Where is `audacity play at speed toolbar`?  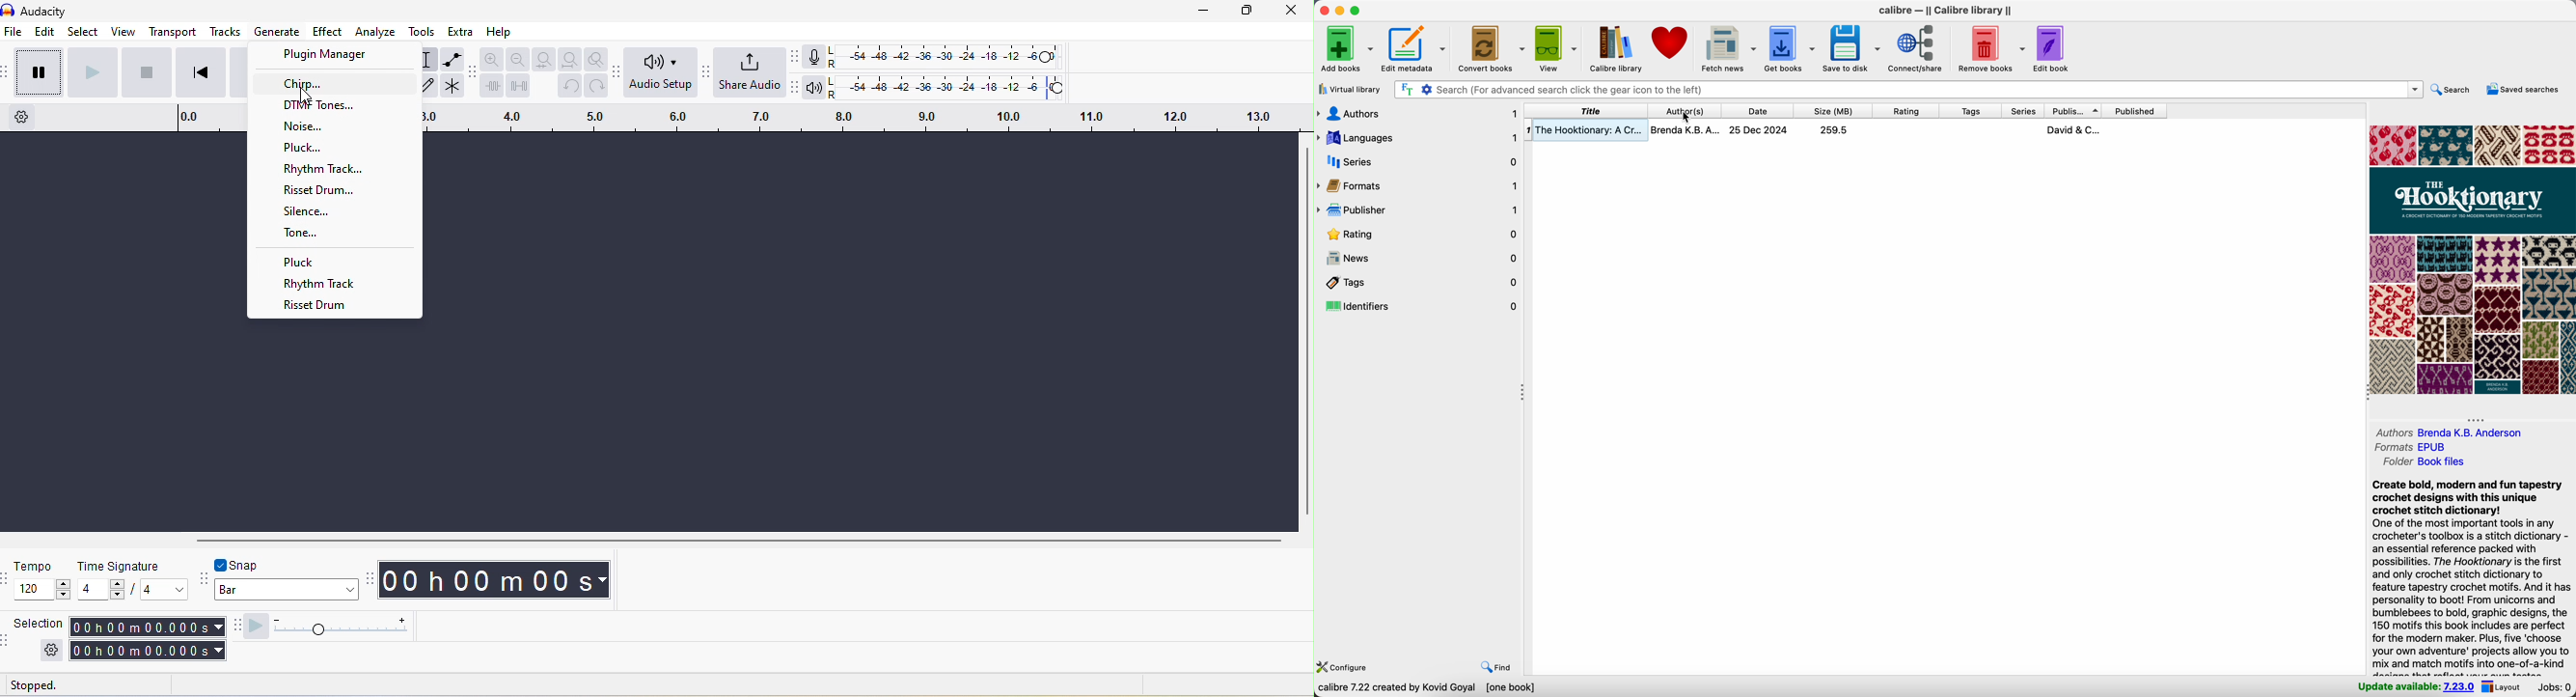
audacity play at speed toolbar is located at coordinates (234, 627).